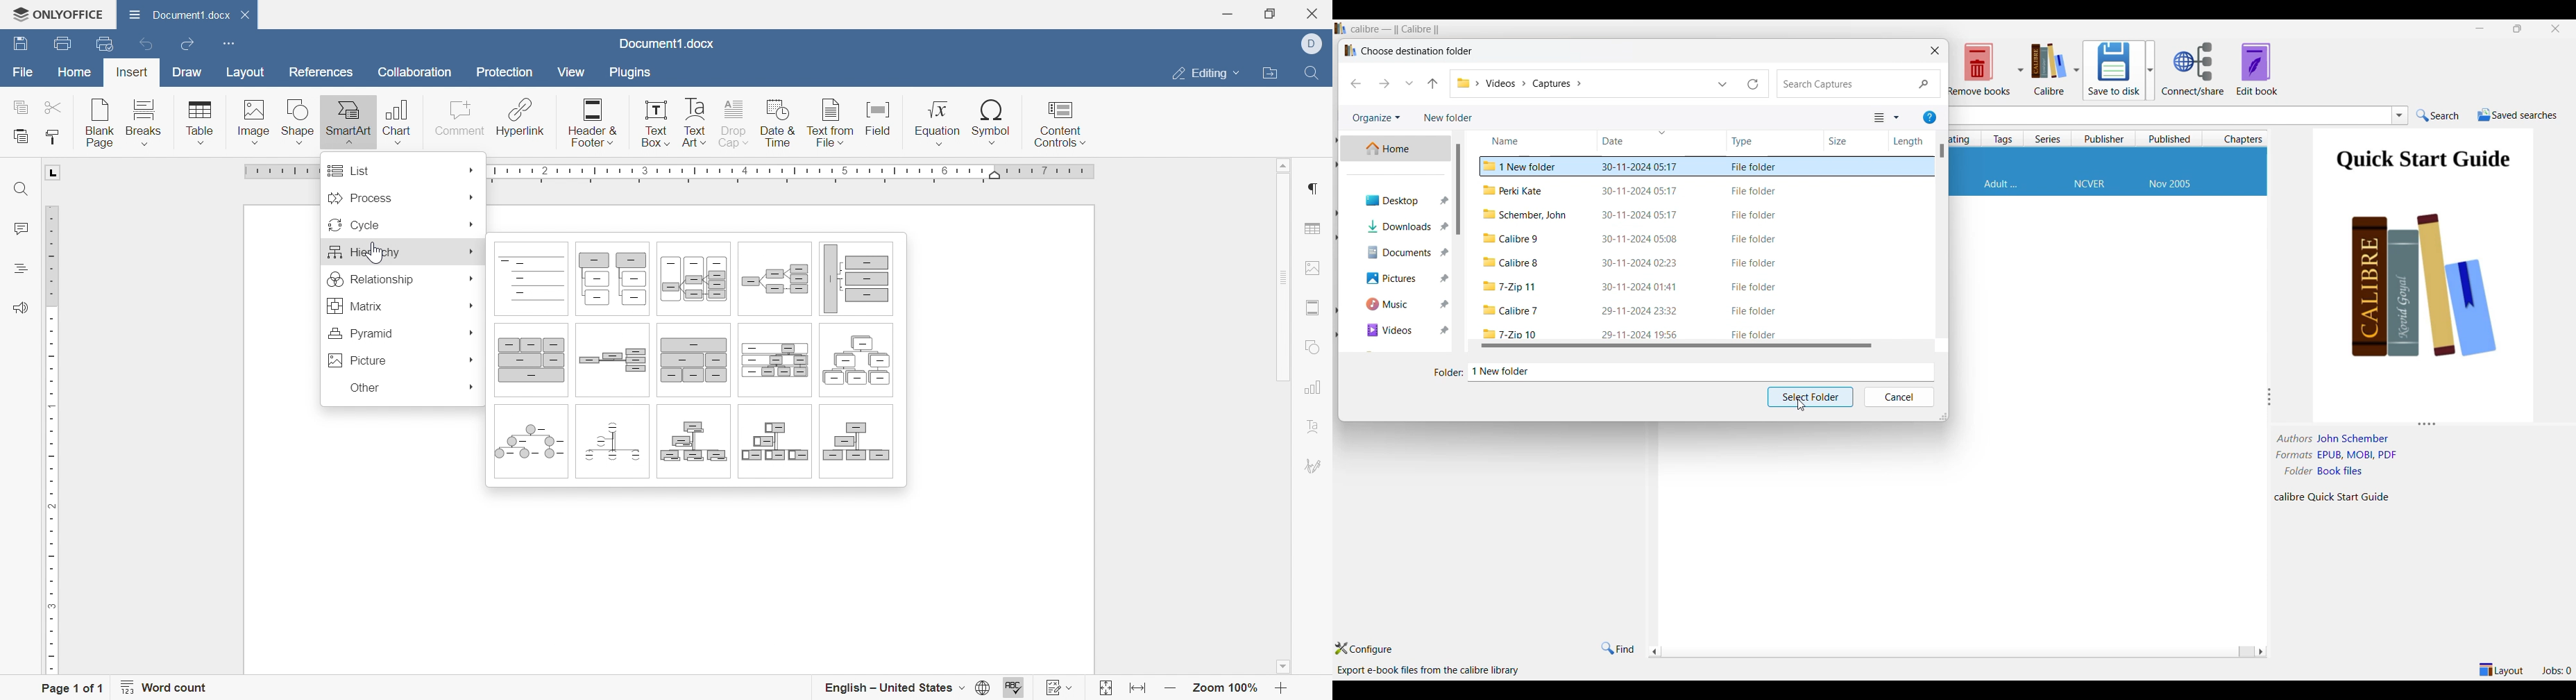 Image resolution: width=2576 pixels, height=700 pixels. I want to click on Change window dimension, so click(1943, 417).